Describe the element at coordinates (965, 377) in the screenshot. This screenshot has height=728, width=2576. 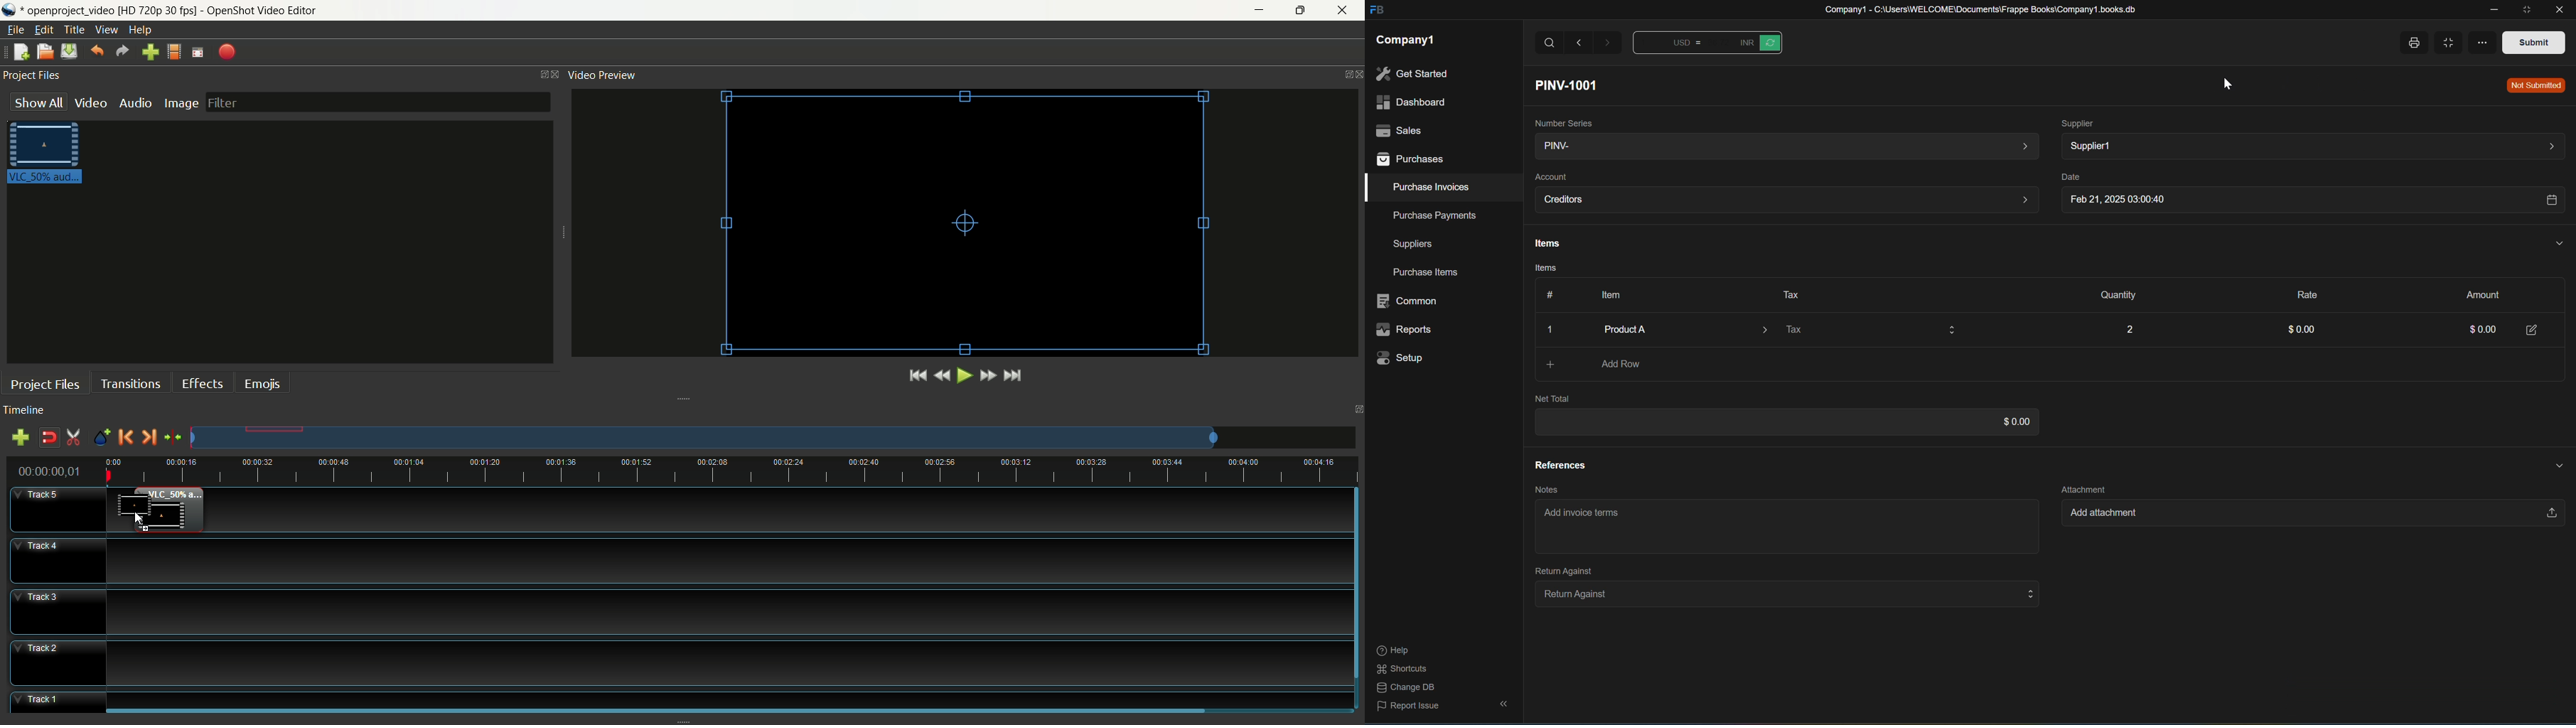
I see `play` at that location.